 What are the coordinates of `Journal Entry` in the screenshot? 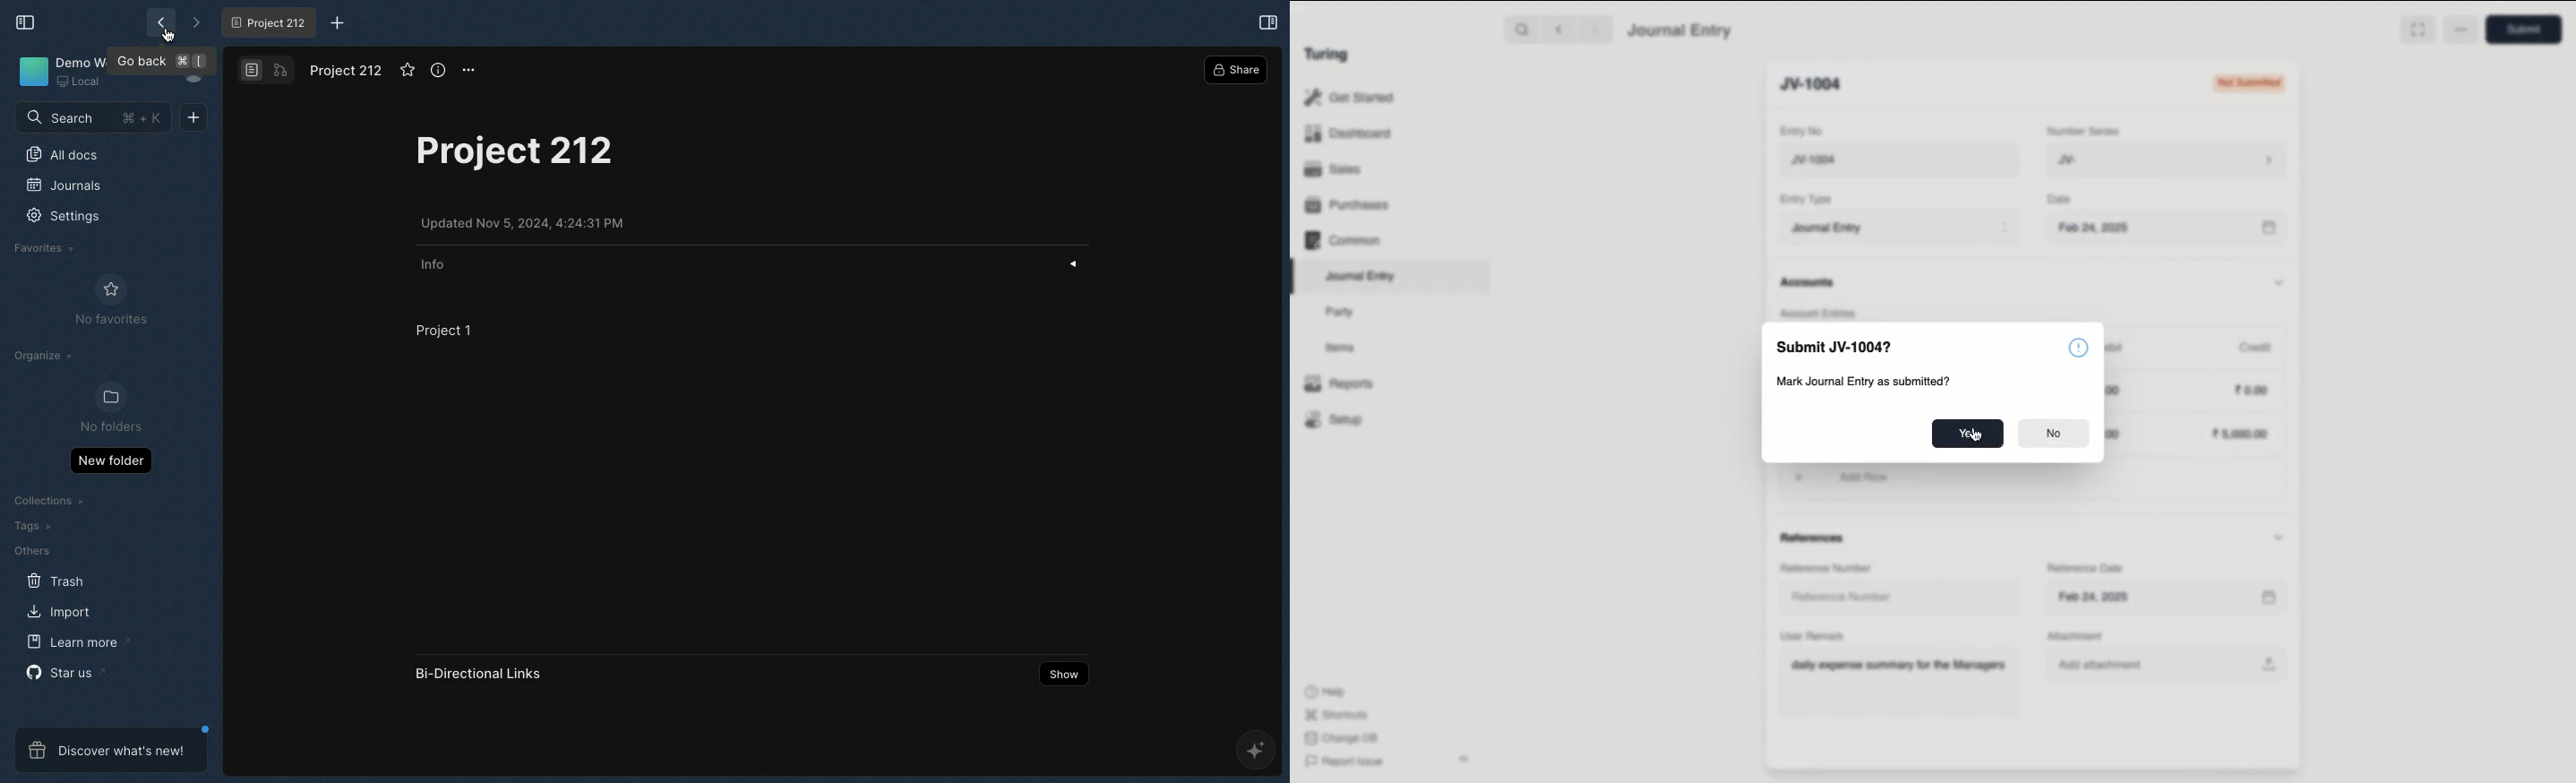 It's located at (1681, 31).